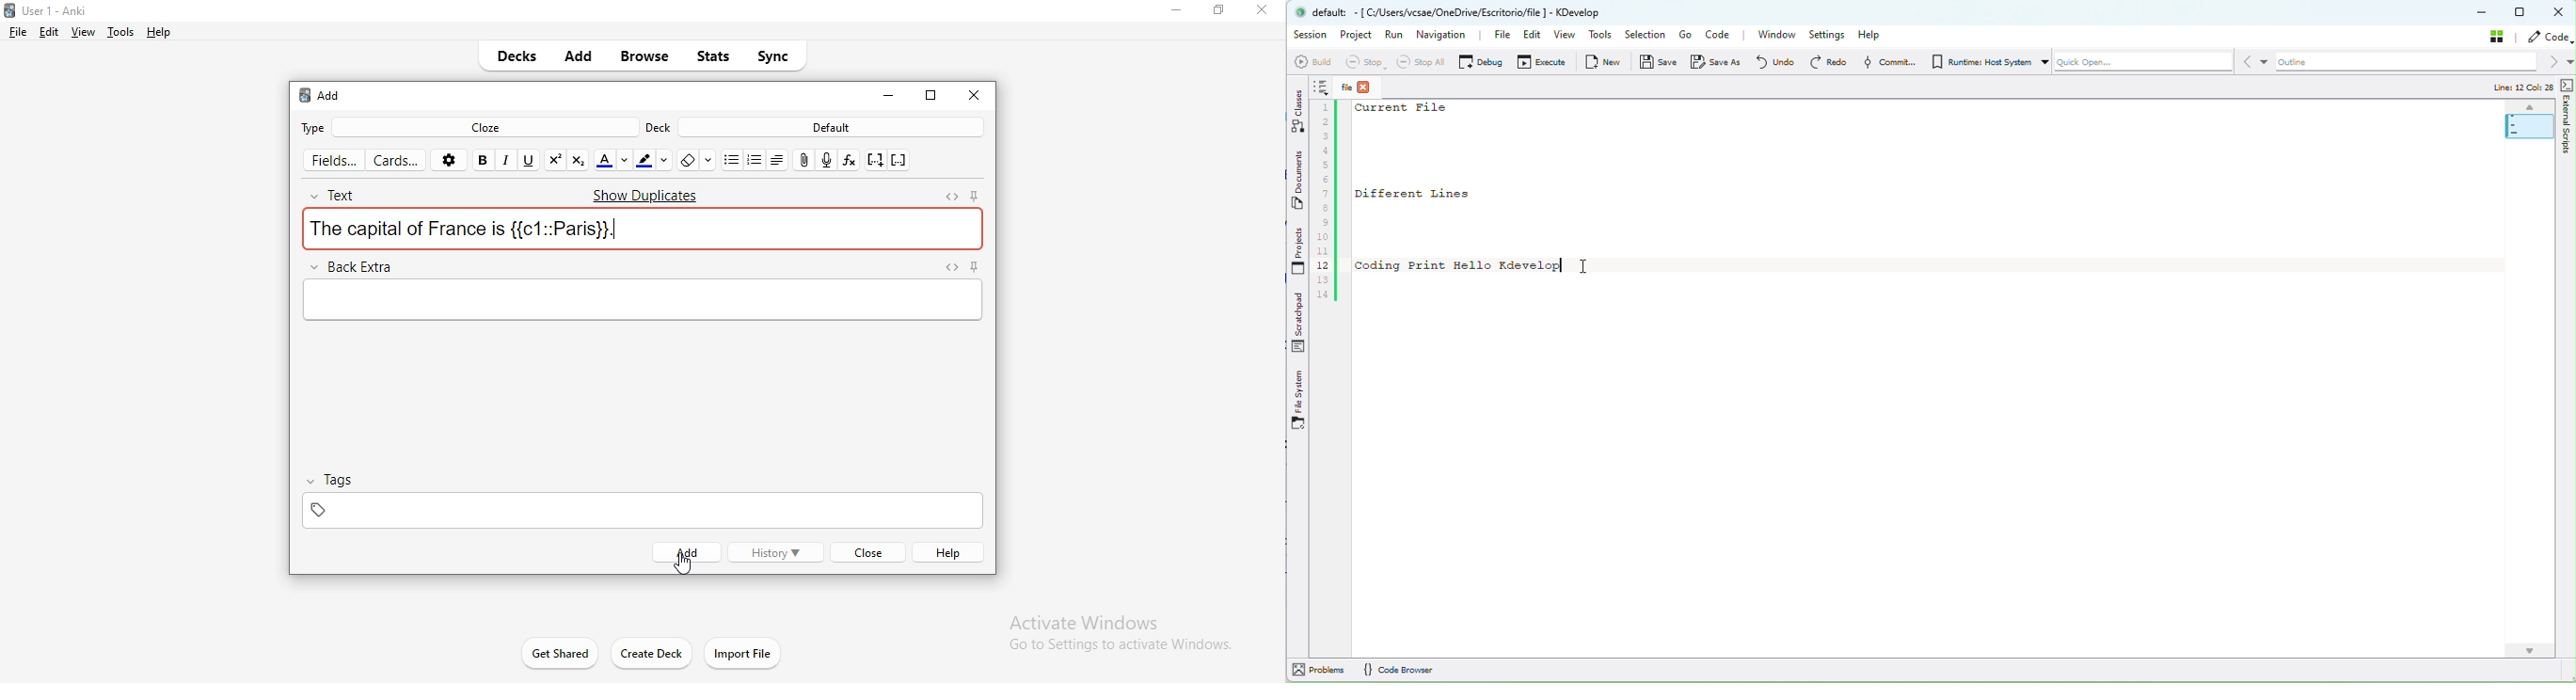  What do you see at coordinates (320, 96) in the screenshot?
I see `add` at bounding box center [320, 96].